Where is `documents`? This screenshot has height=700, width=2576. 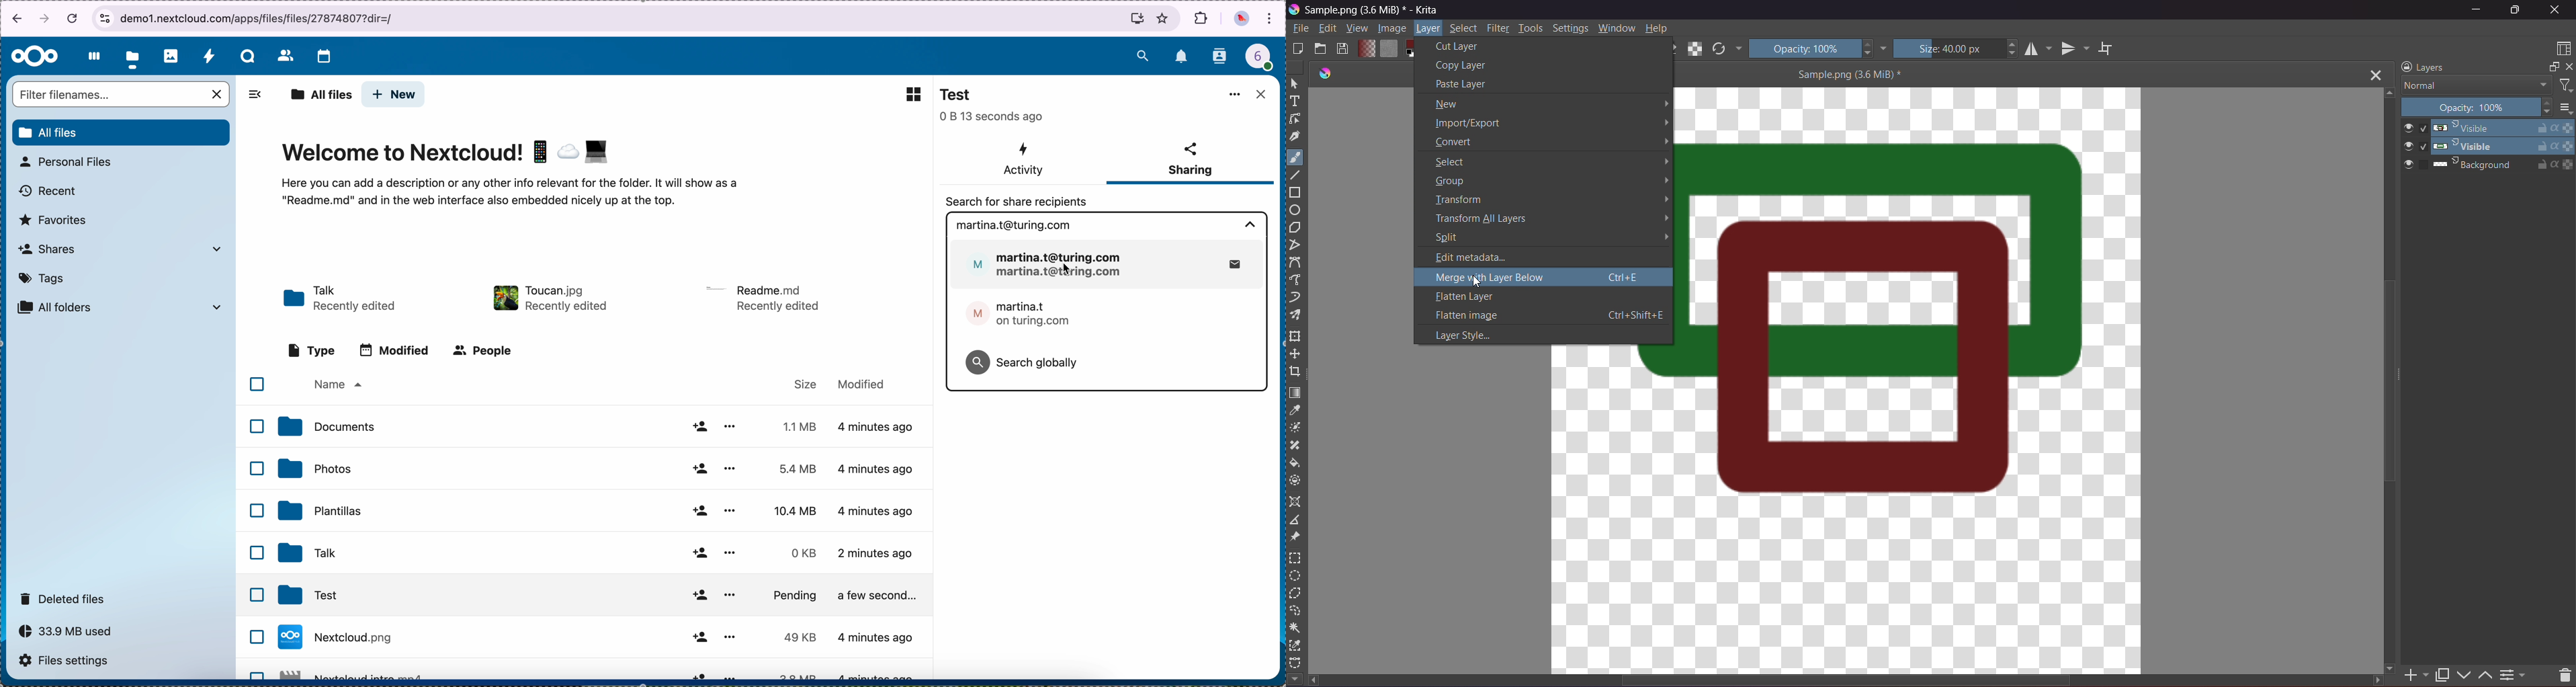 documents is located at coordinates (601, 428).